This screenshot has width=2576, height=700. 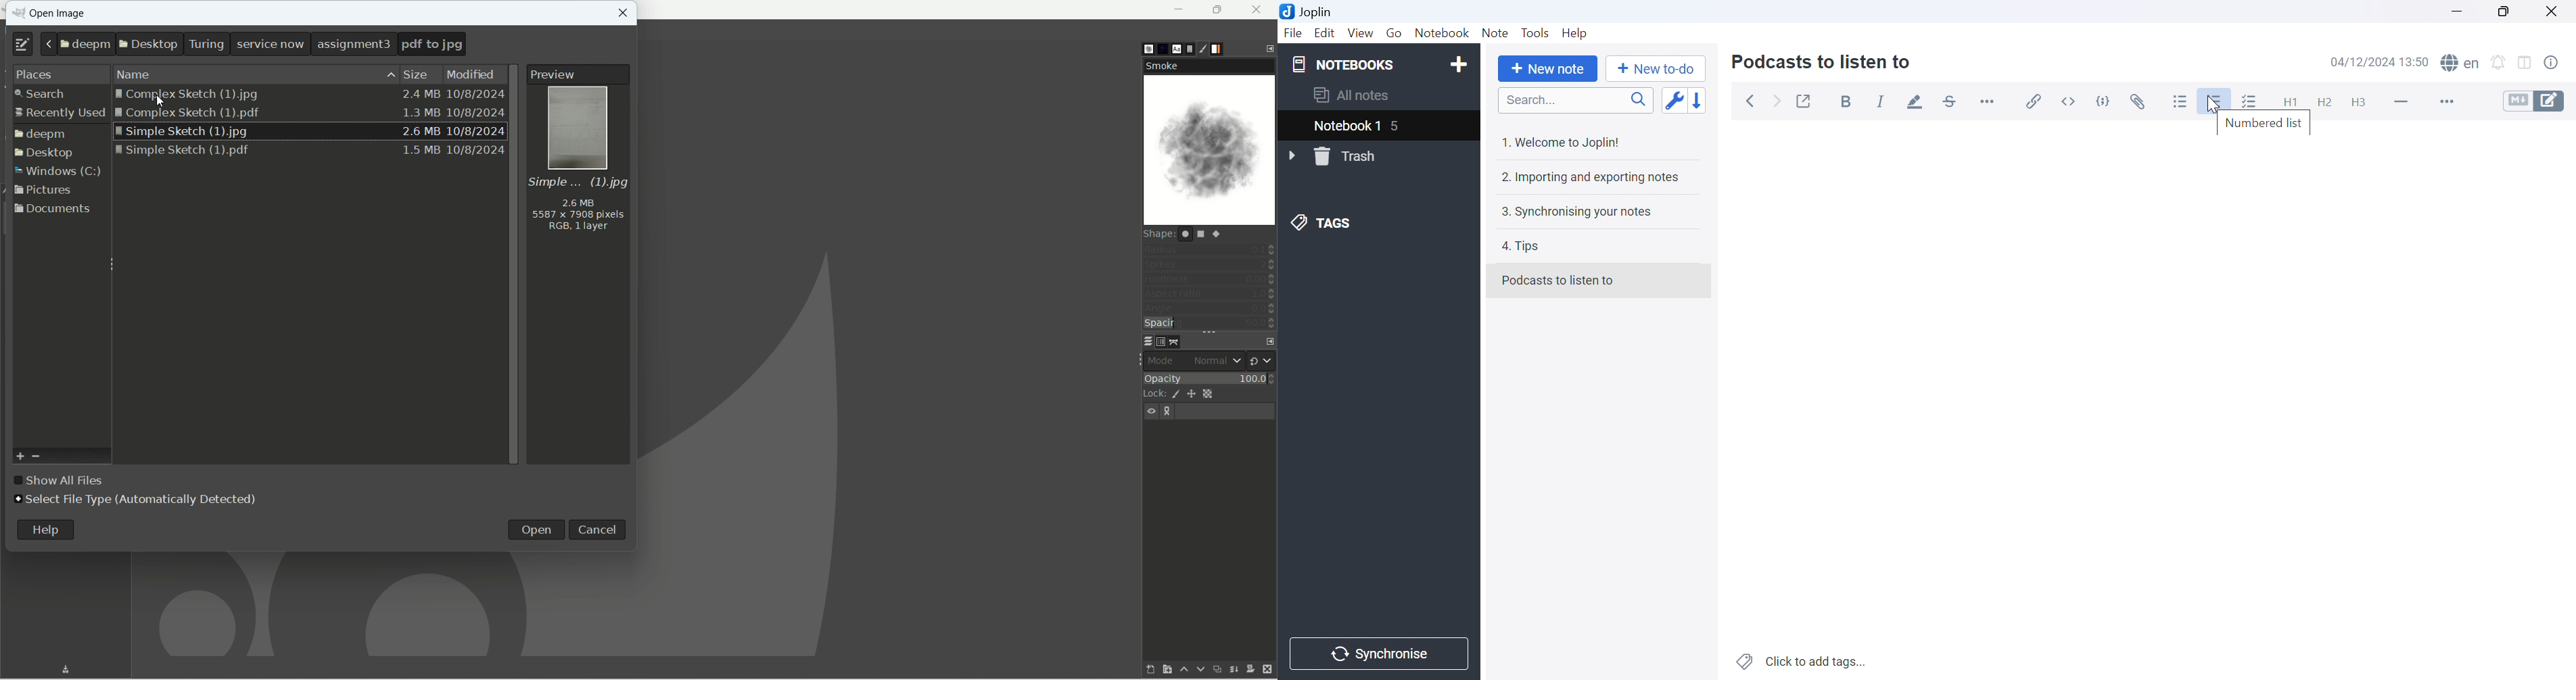 I want to click on New to-do, so click(x=1660, y=69).